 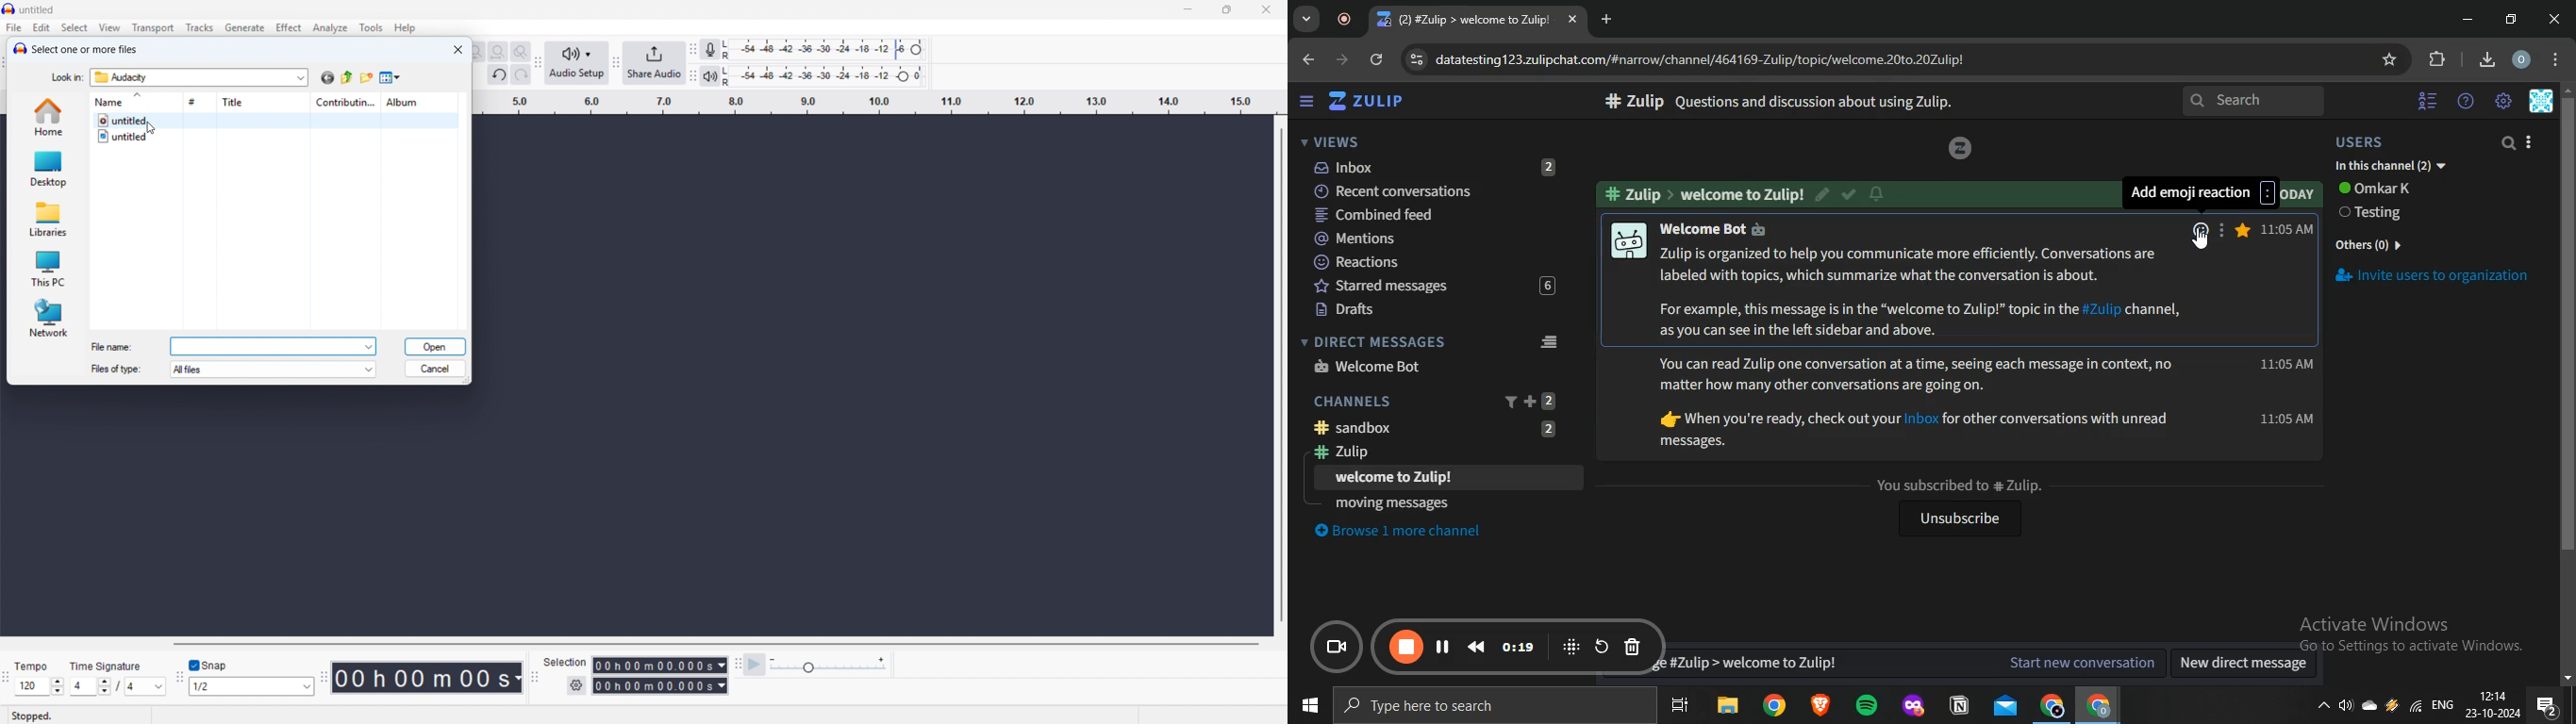 What do you see at coordinates (1692, 58) in the screenshot?
I see `datatesting123.zulipchat.com/#narrow/channel/464169-Zulip/topic/welcome.20to.20Zulip!` at bounding box center [1692, 58].